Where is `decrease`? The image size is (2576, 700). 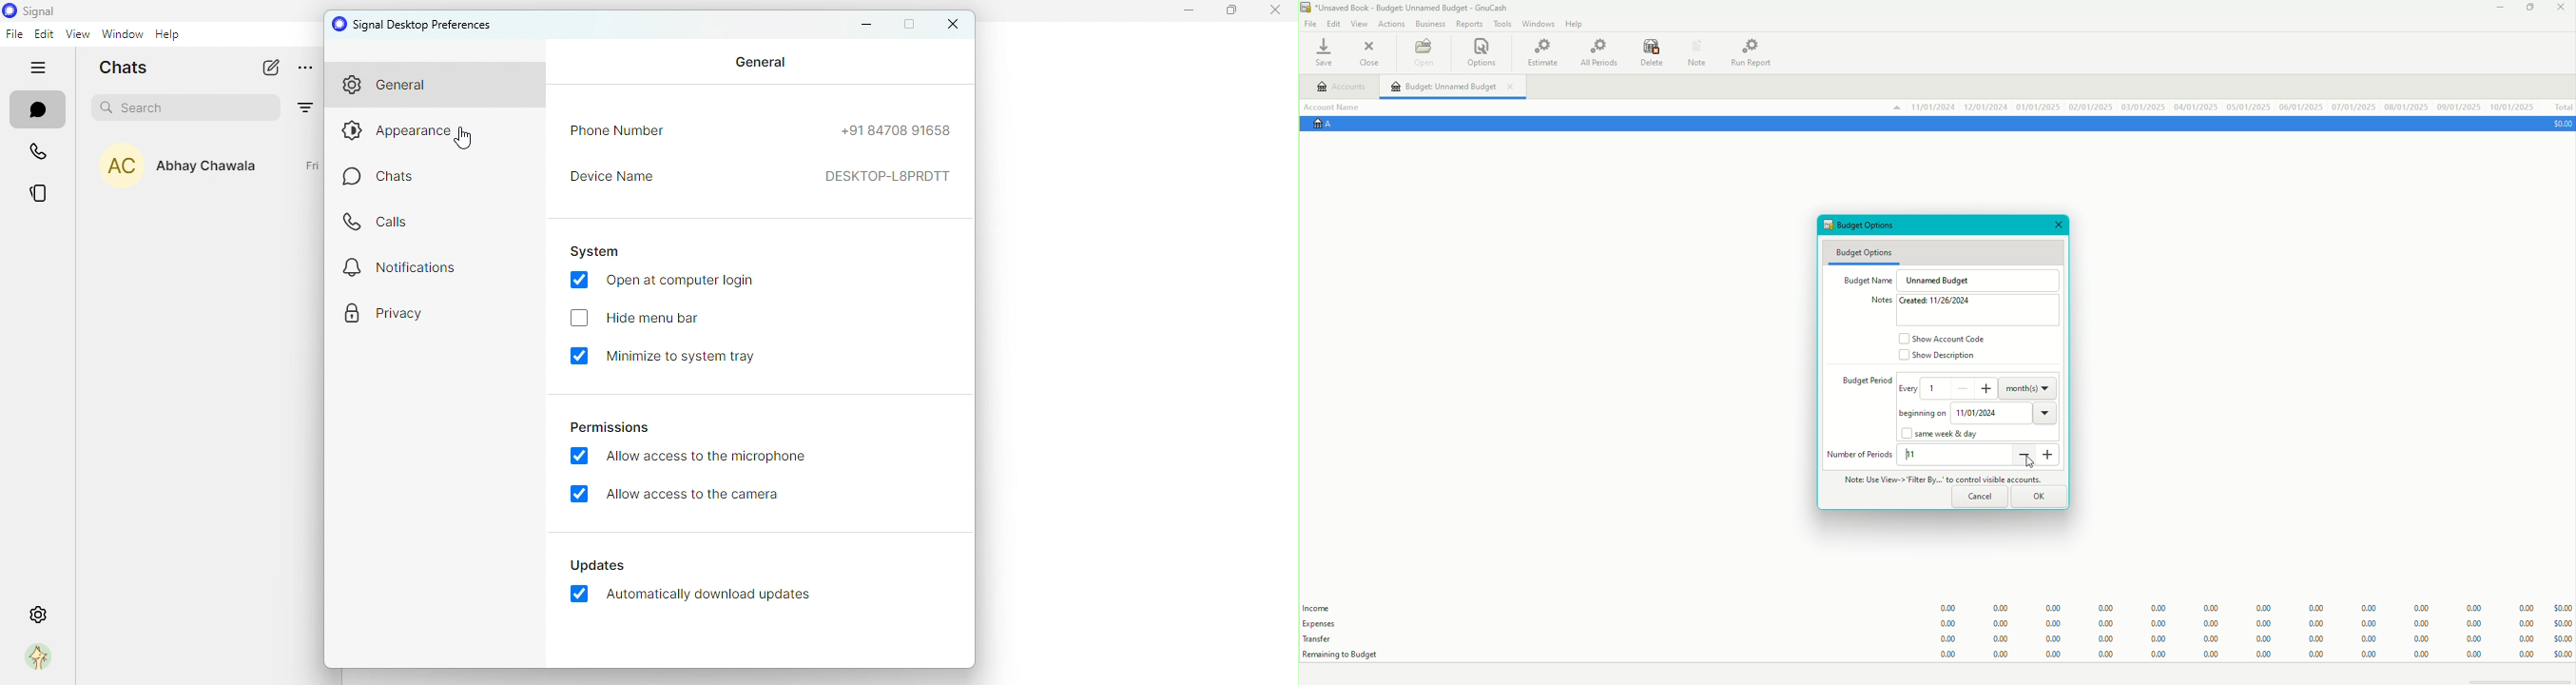
decrease is located at coordinates (1964, 387).